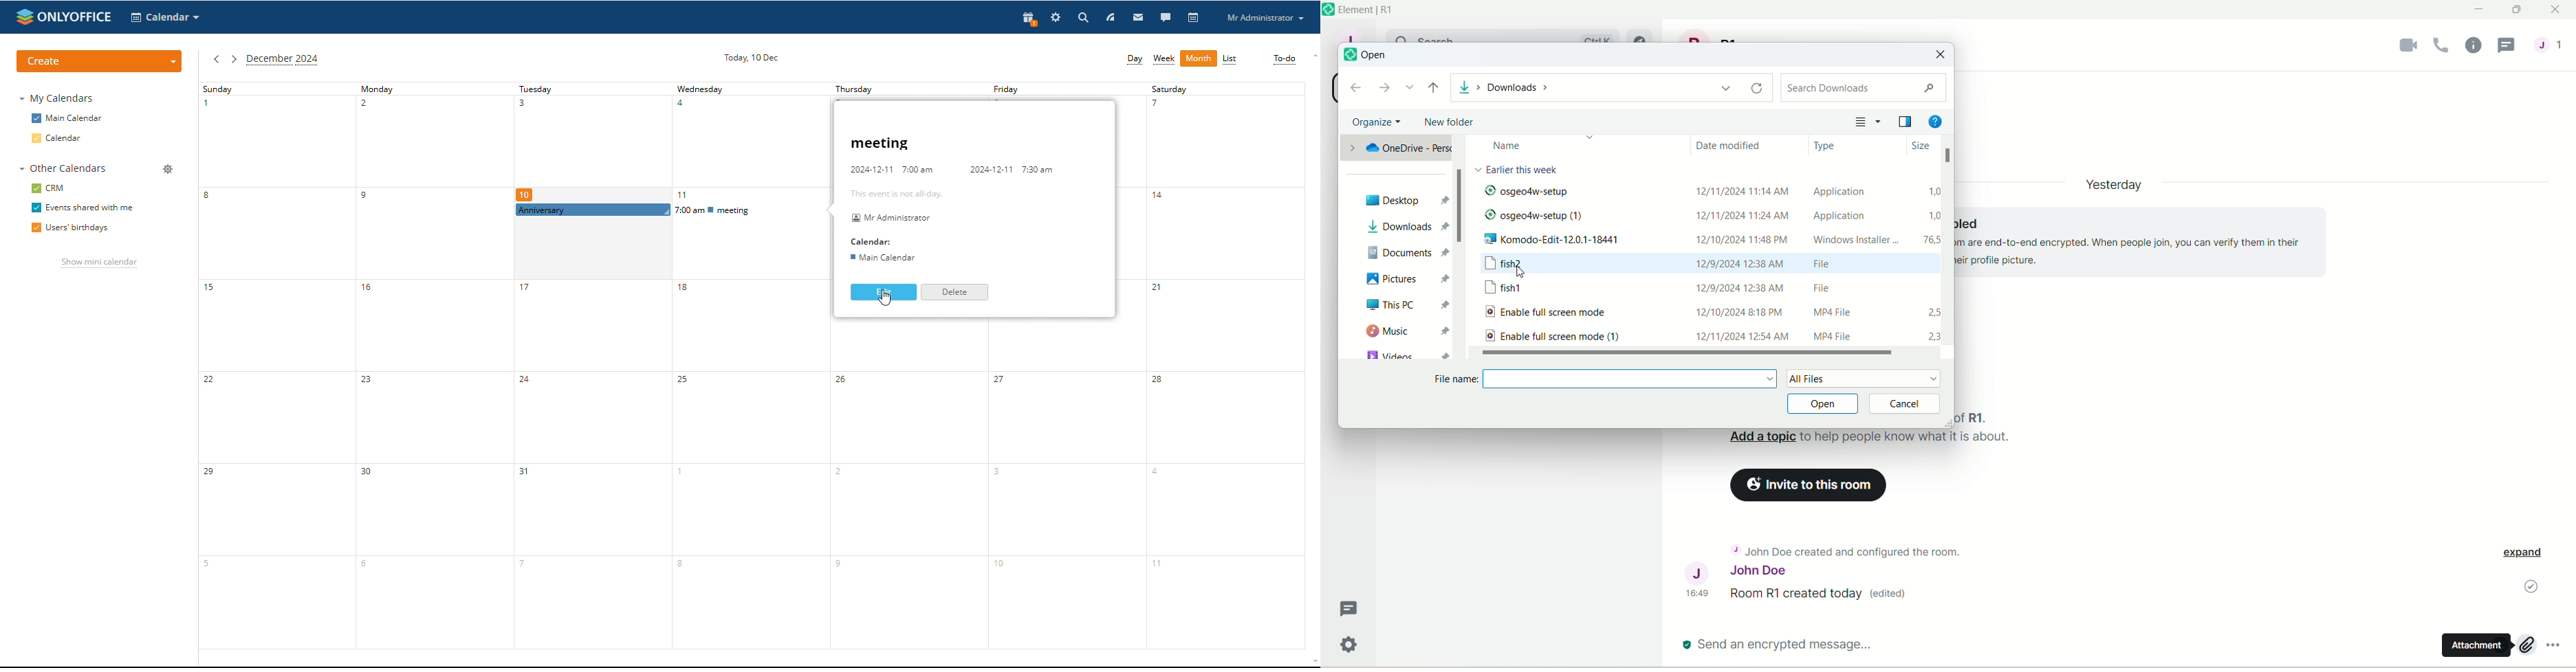 The image size is (2576, 672). I want to click on music, so click(1405, 333).